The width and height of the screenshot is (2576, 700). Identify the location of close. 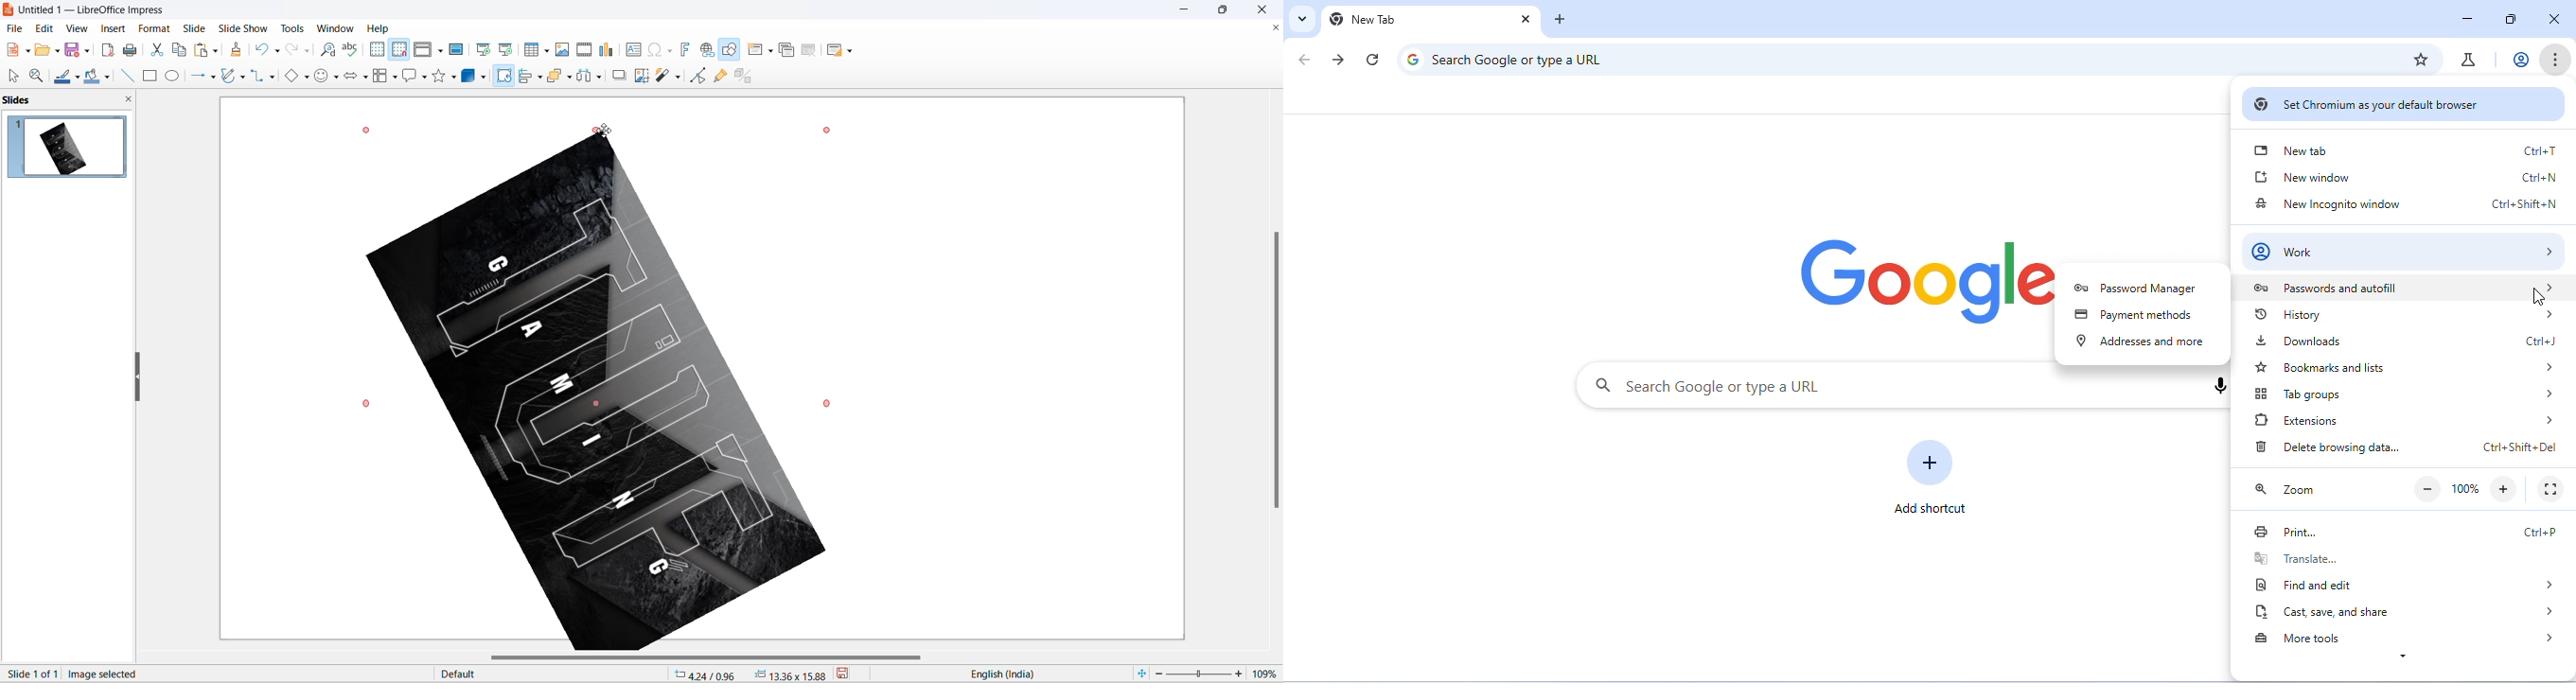
(1266, 9).